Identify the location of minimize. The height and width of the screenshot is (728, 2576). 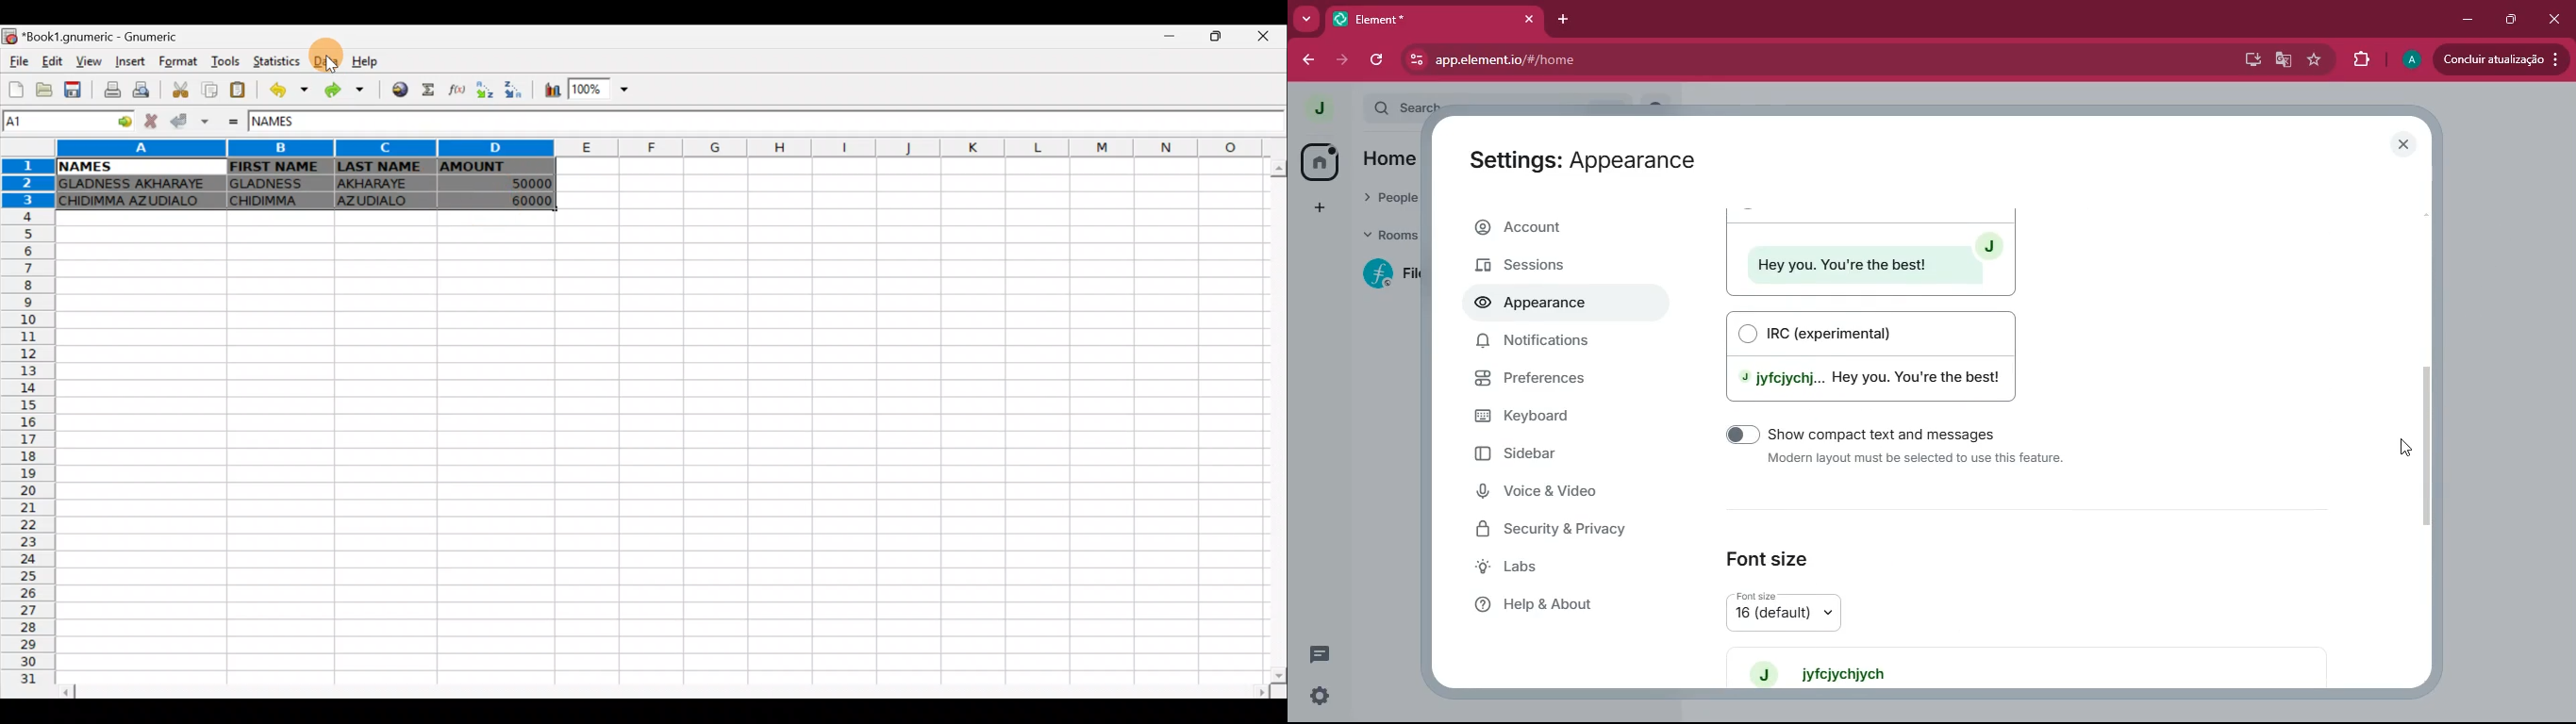
(2464, 21).